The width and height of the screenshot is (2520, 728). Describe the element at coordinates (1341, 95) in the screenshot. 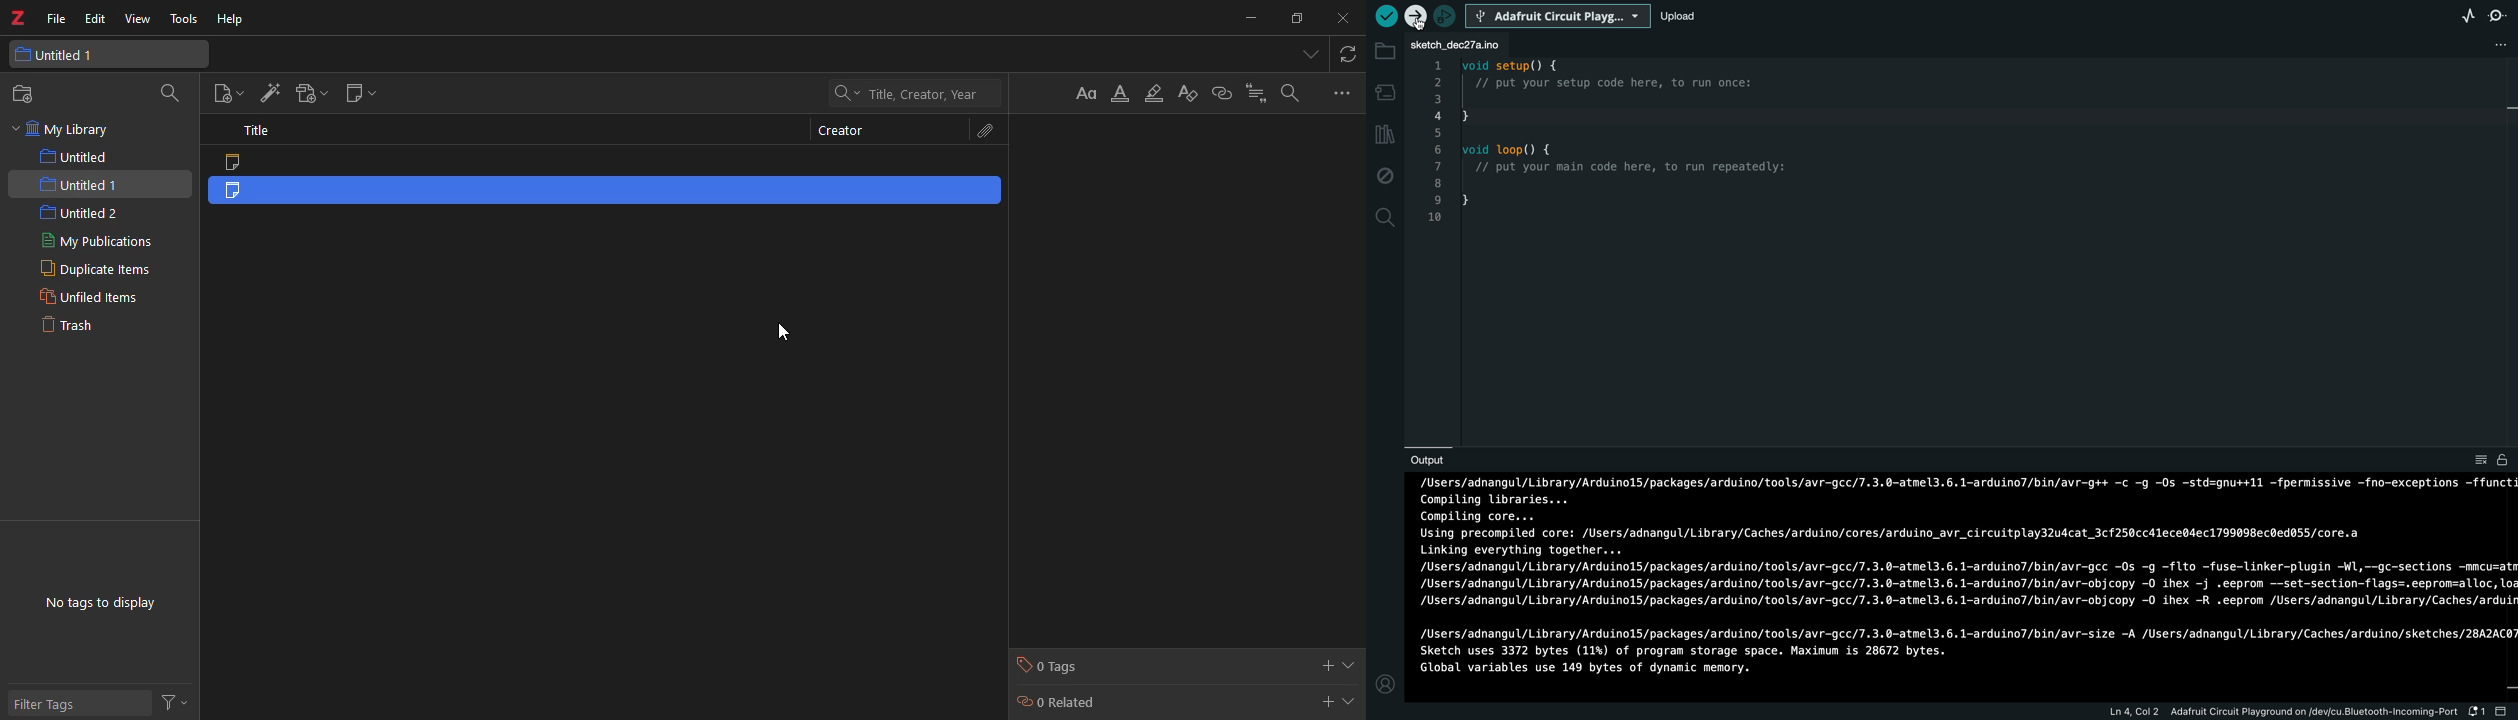

I see `options` at that location.